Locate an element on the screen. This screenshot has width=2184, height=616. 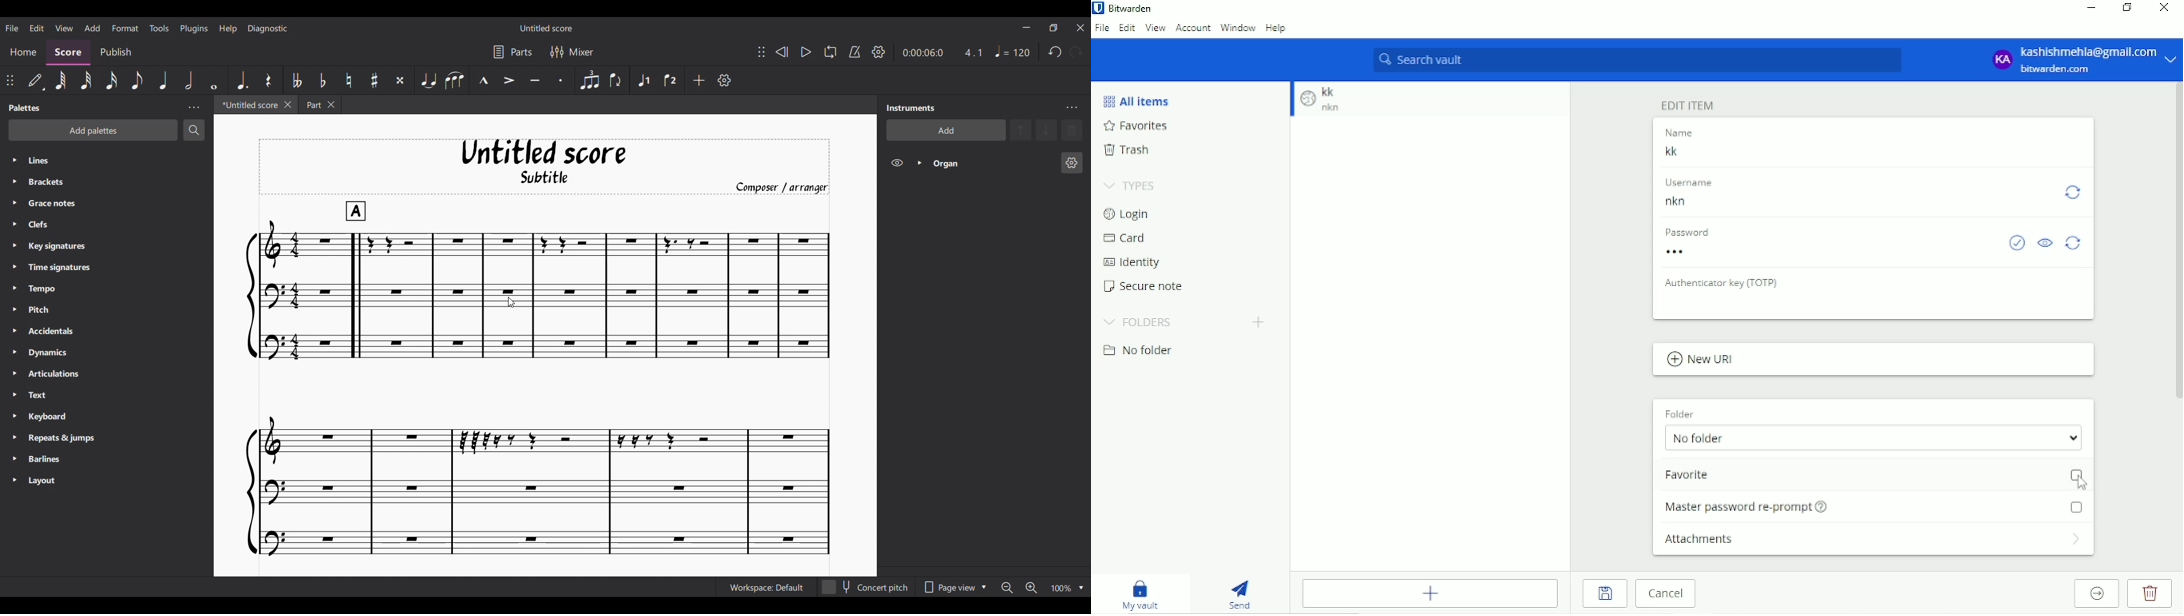
Expand respective palette is located at coordinates (14, 320).